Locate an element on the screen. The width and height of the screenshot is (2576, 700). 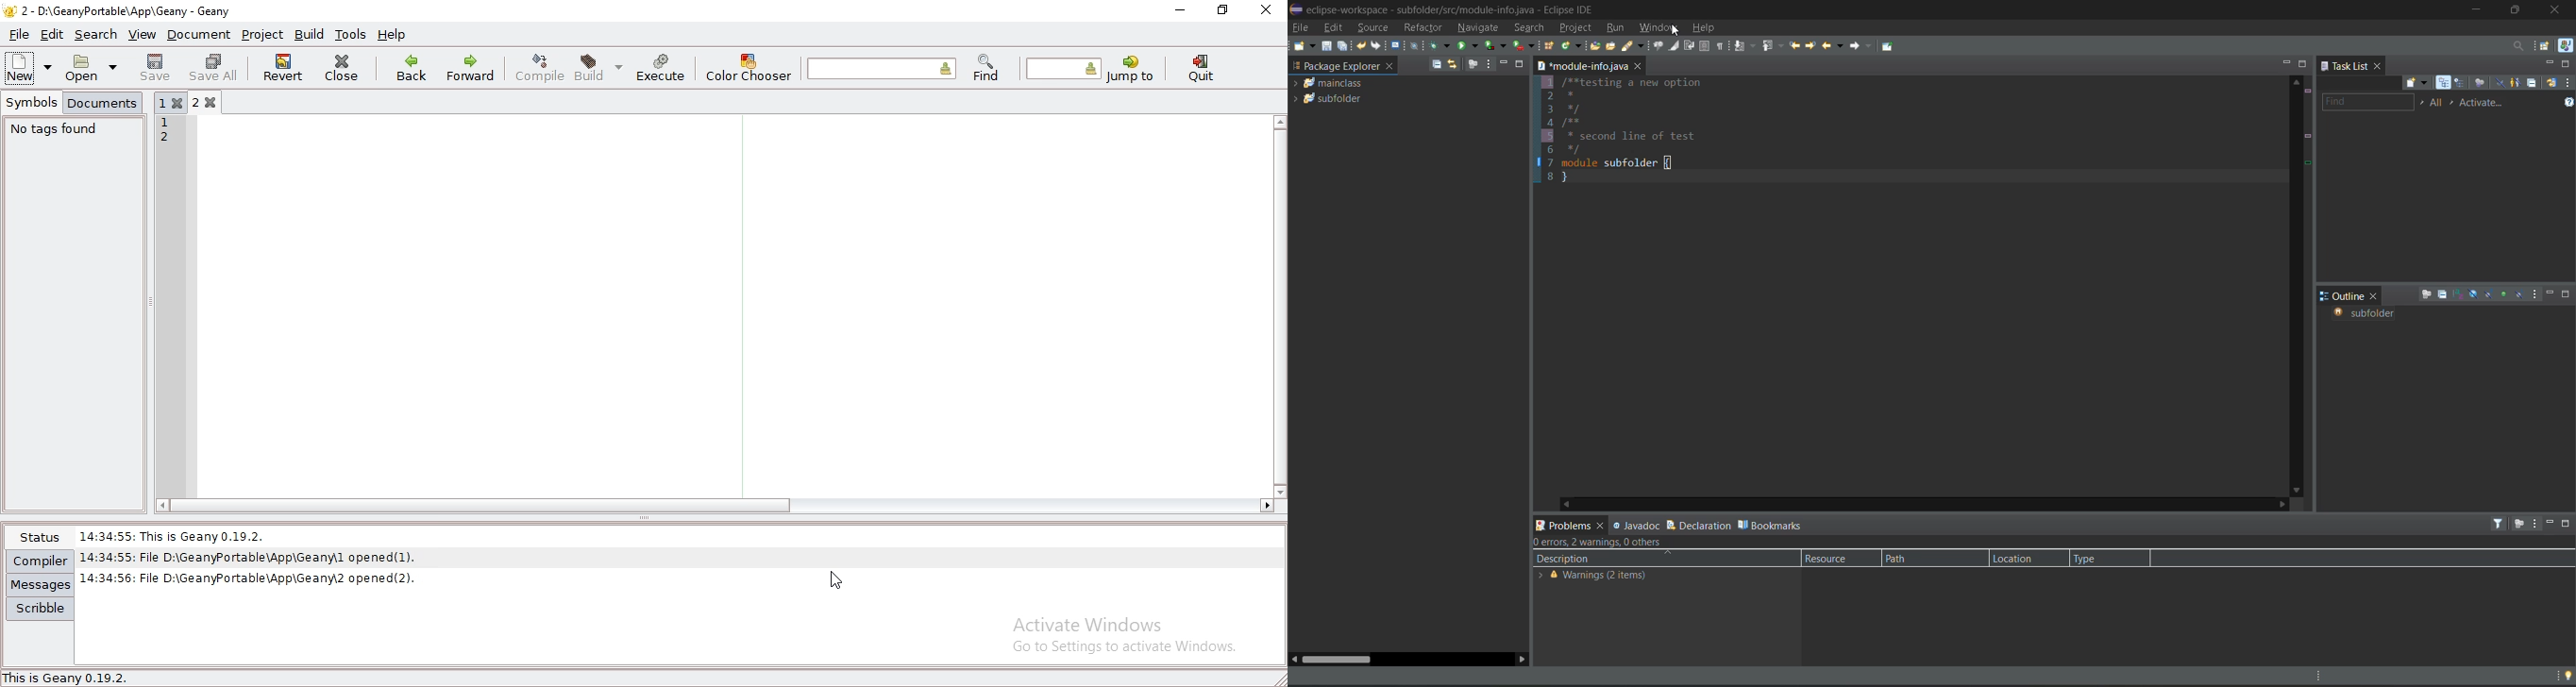
maximize is located at coordinates (2565, 64).